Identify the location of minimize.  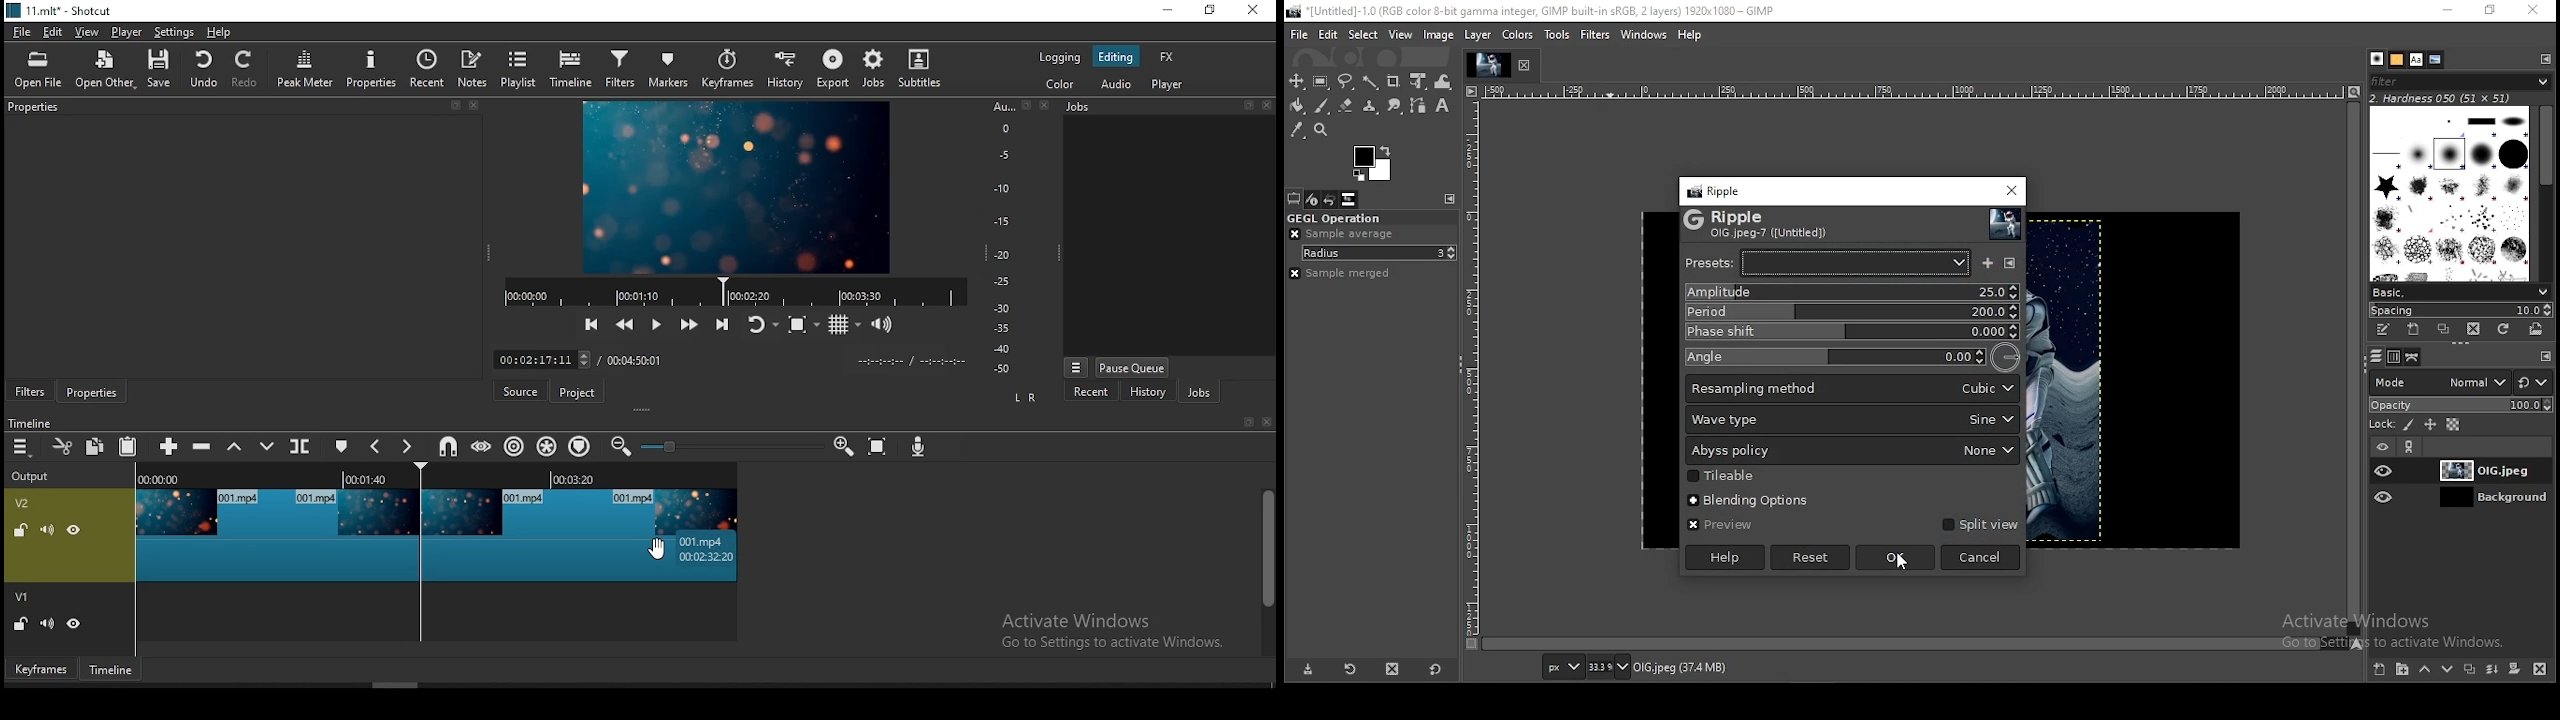
(1166, 11).